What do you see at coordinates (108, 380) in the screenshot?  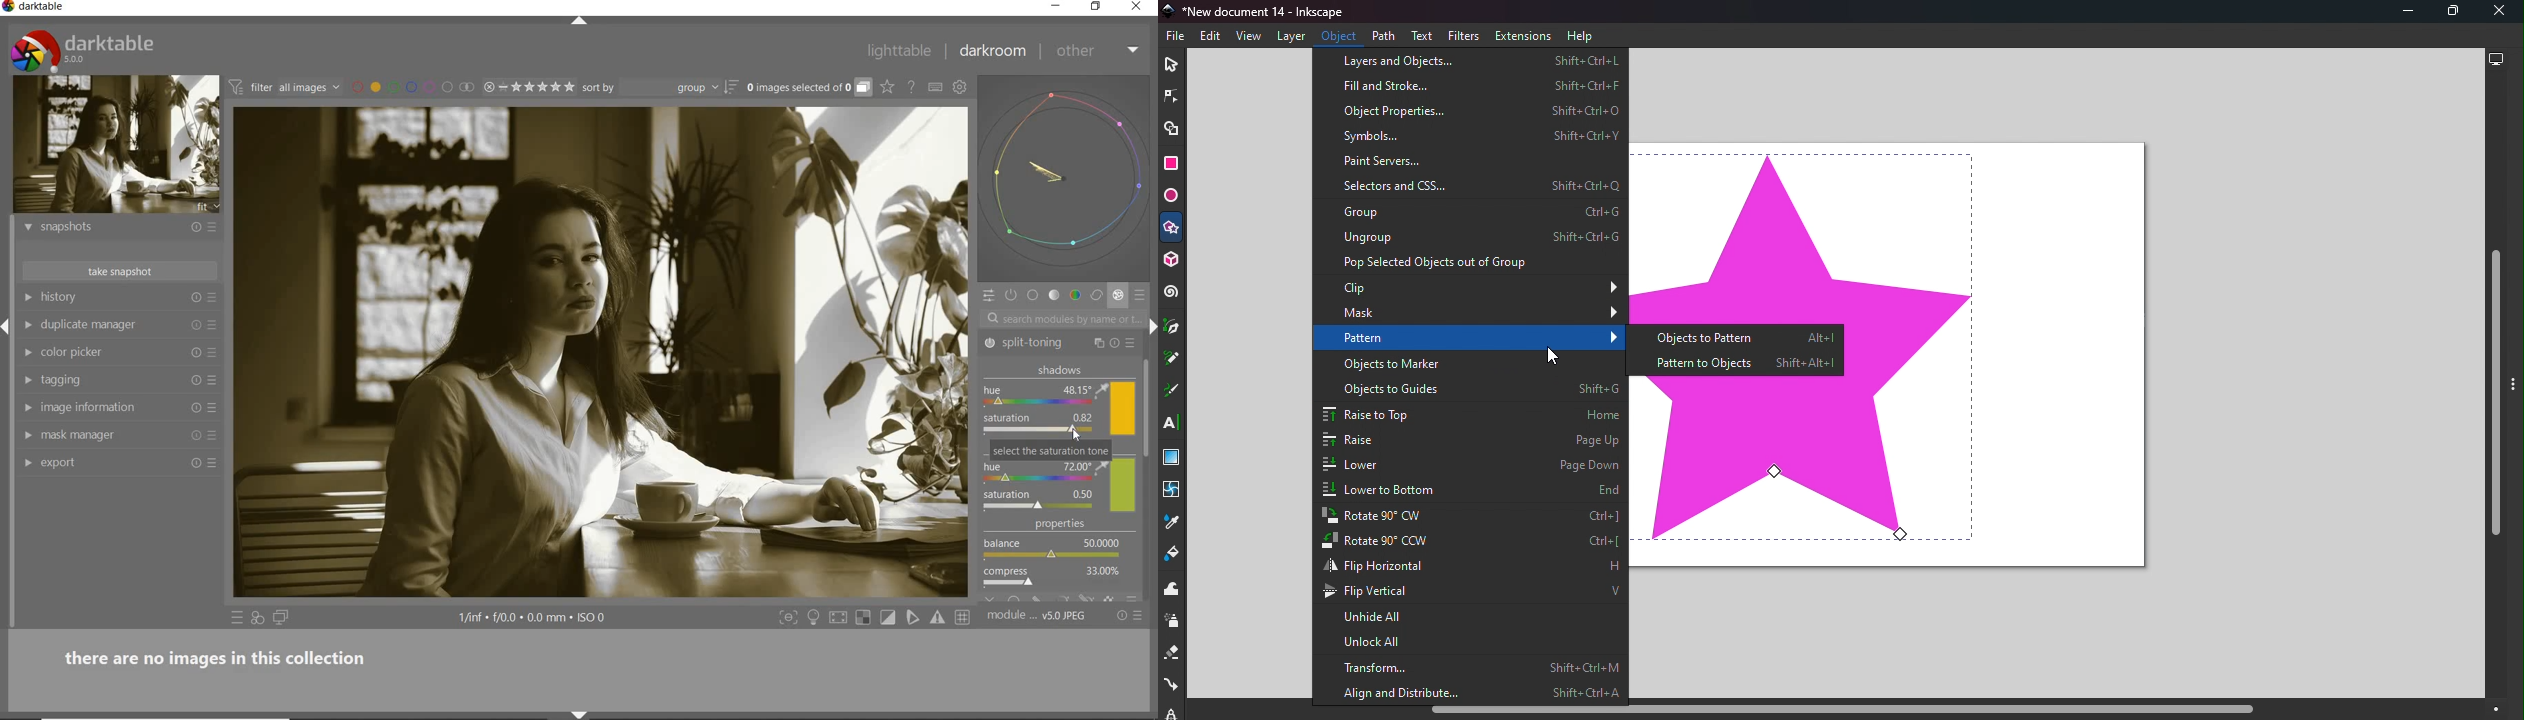 I see `tagging` at bounding box center [108, 380].